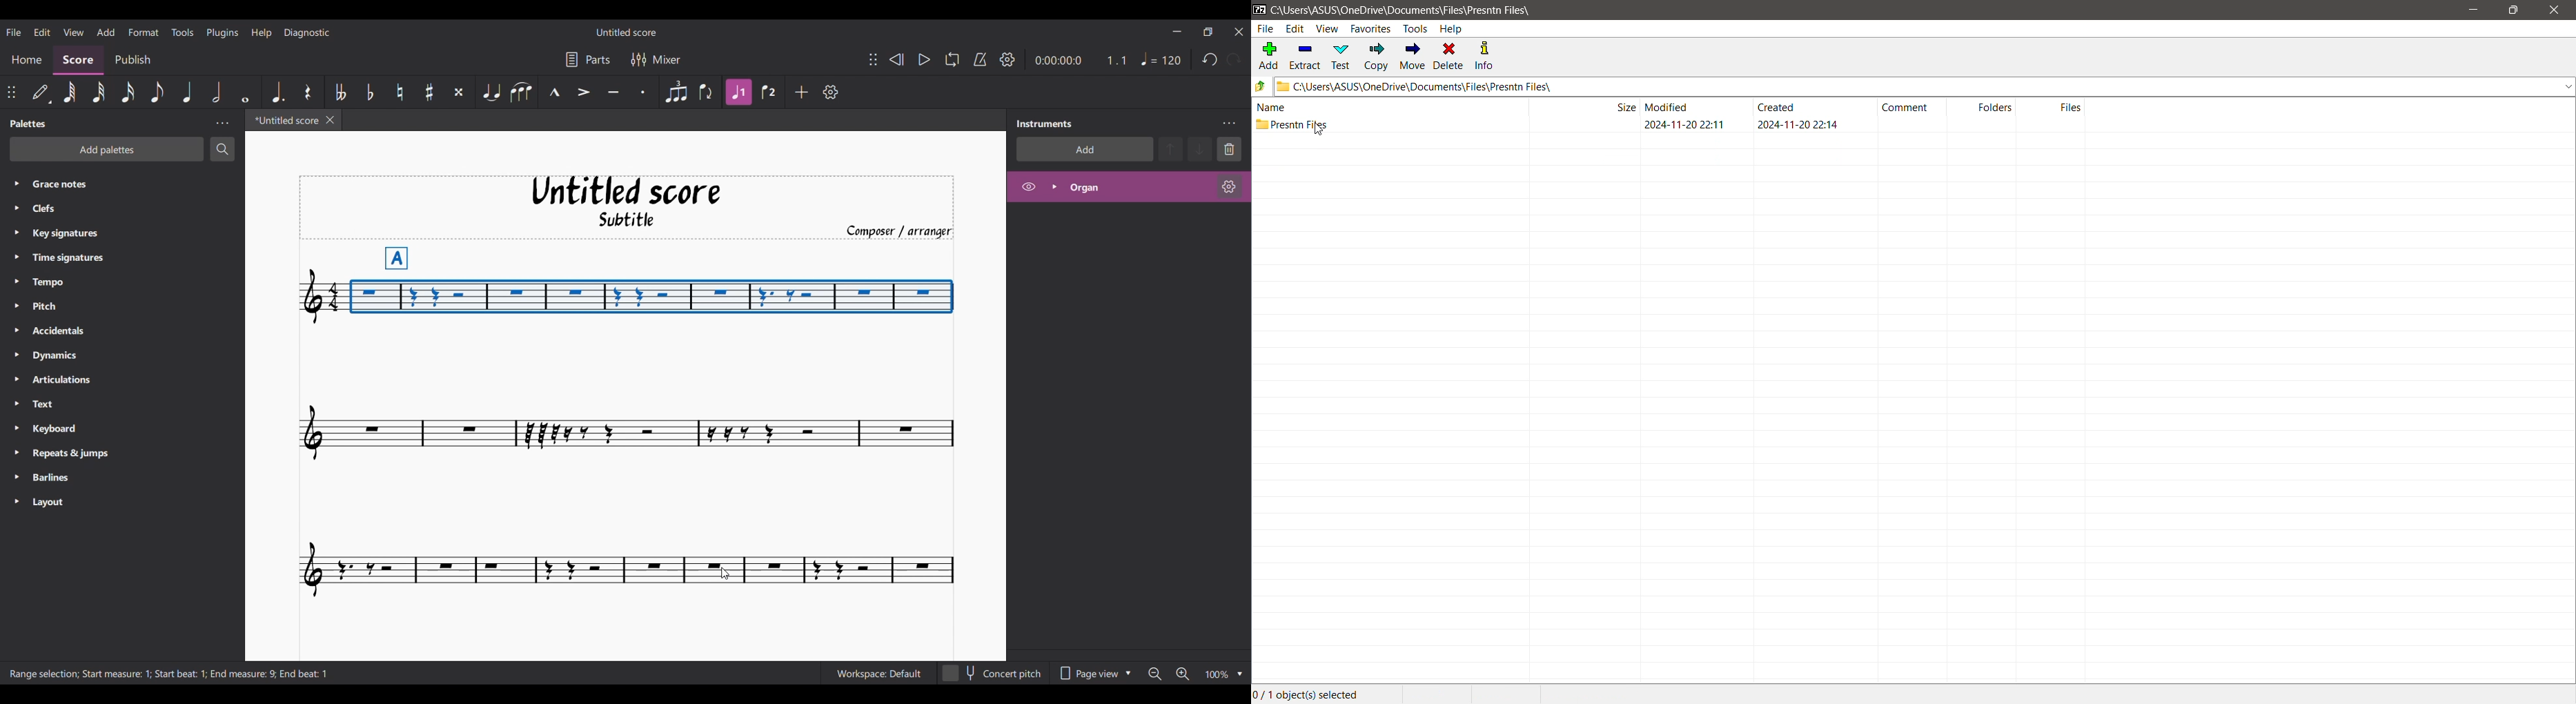  I want to click on Move instrument up, so click(1171, 149).